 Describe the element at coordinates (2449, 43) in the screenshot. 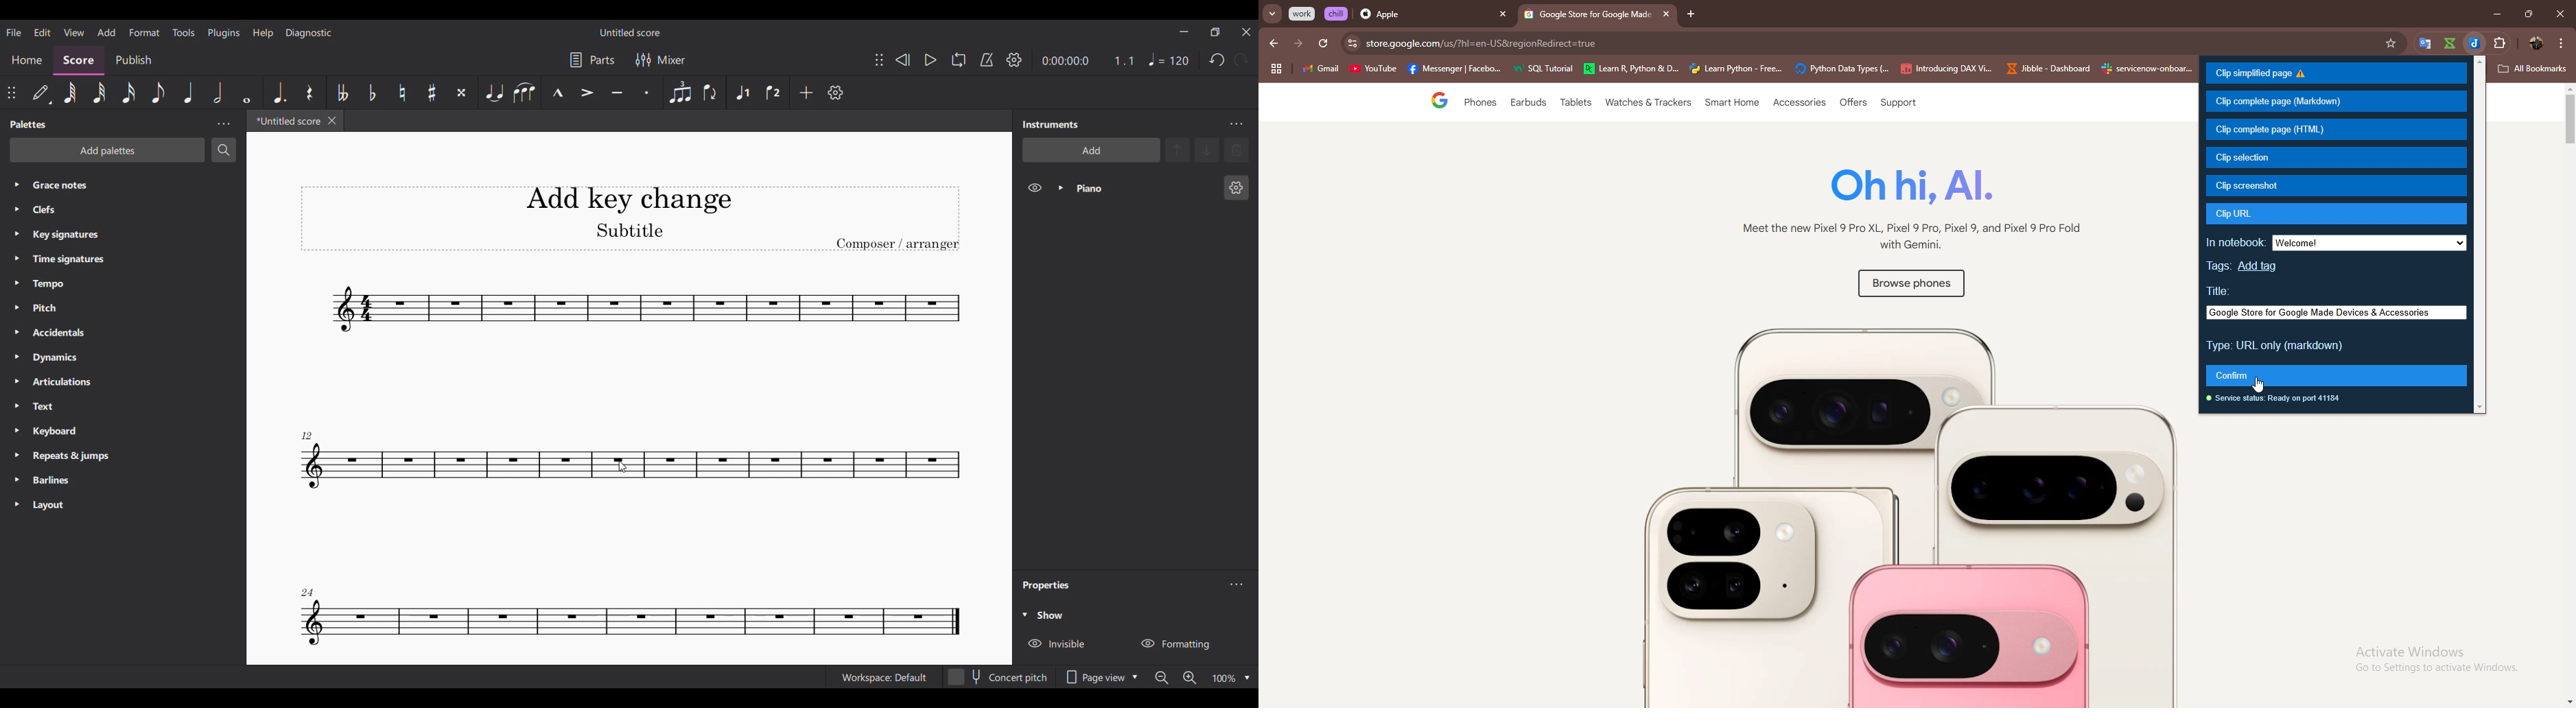

I see `google translate` at that location.